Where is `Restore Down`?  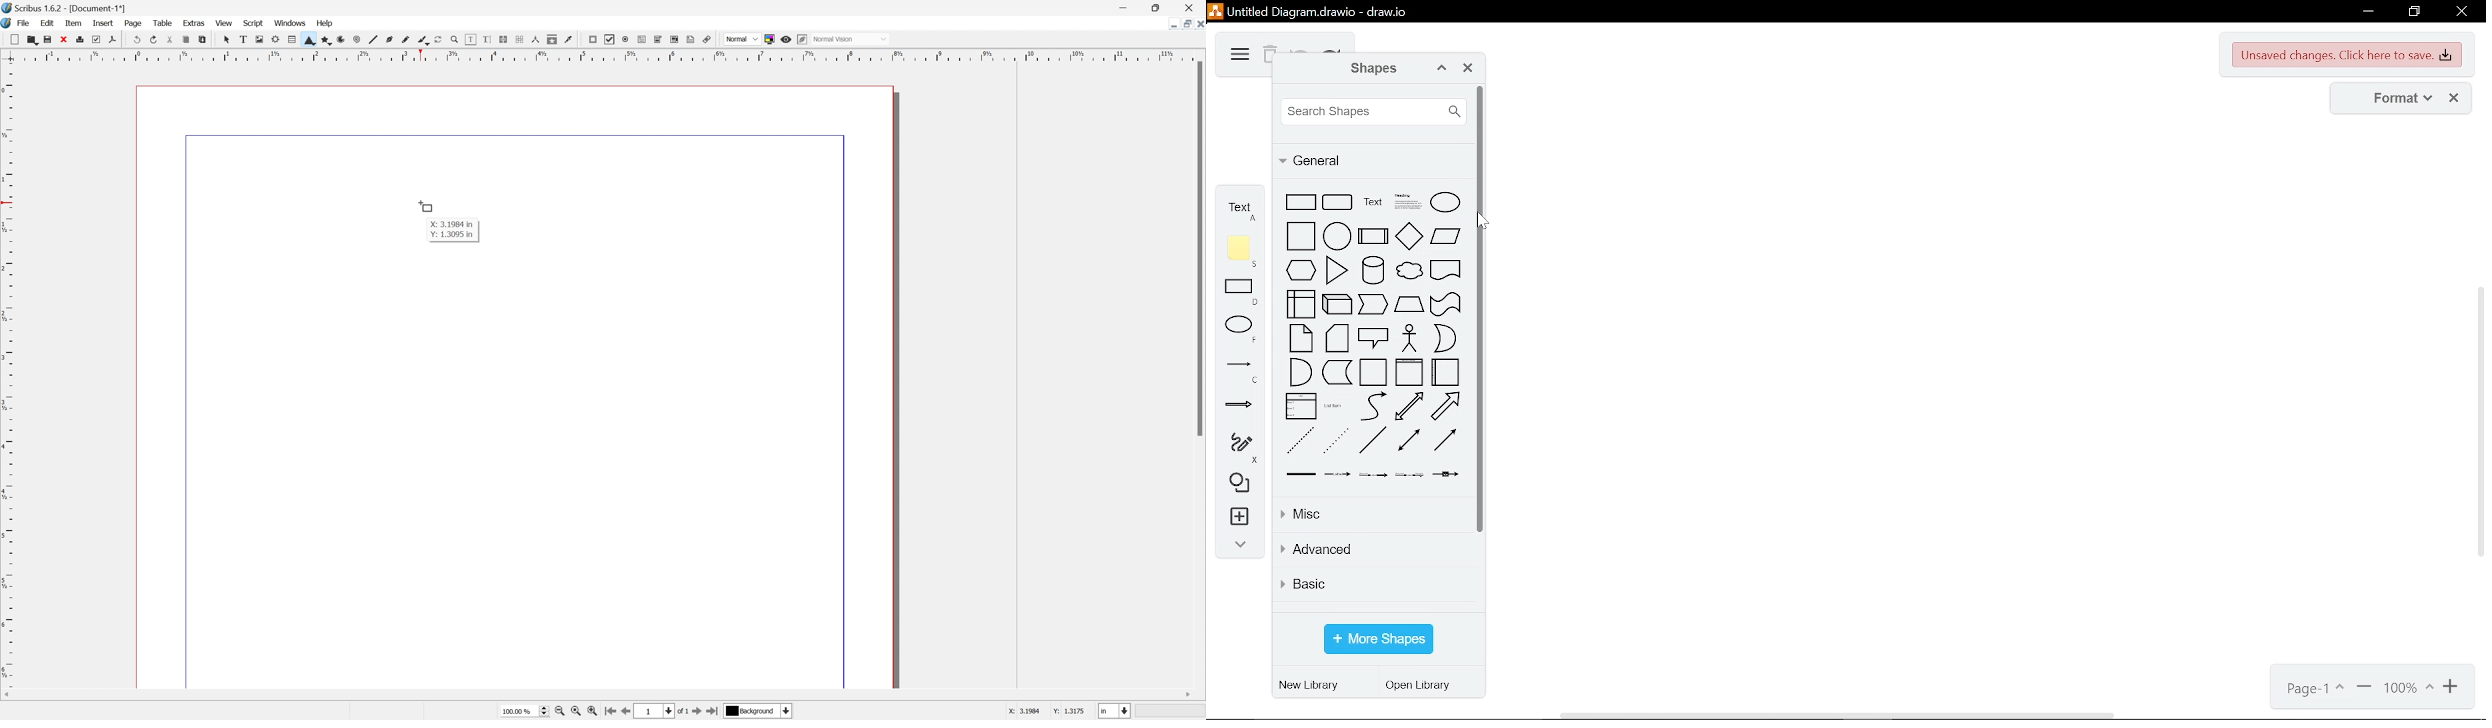
Restore Down is located at coordinates (1183, 24).